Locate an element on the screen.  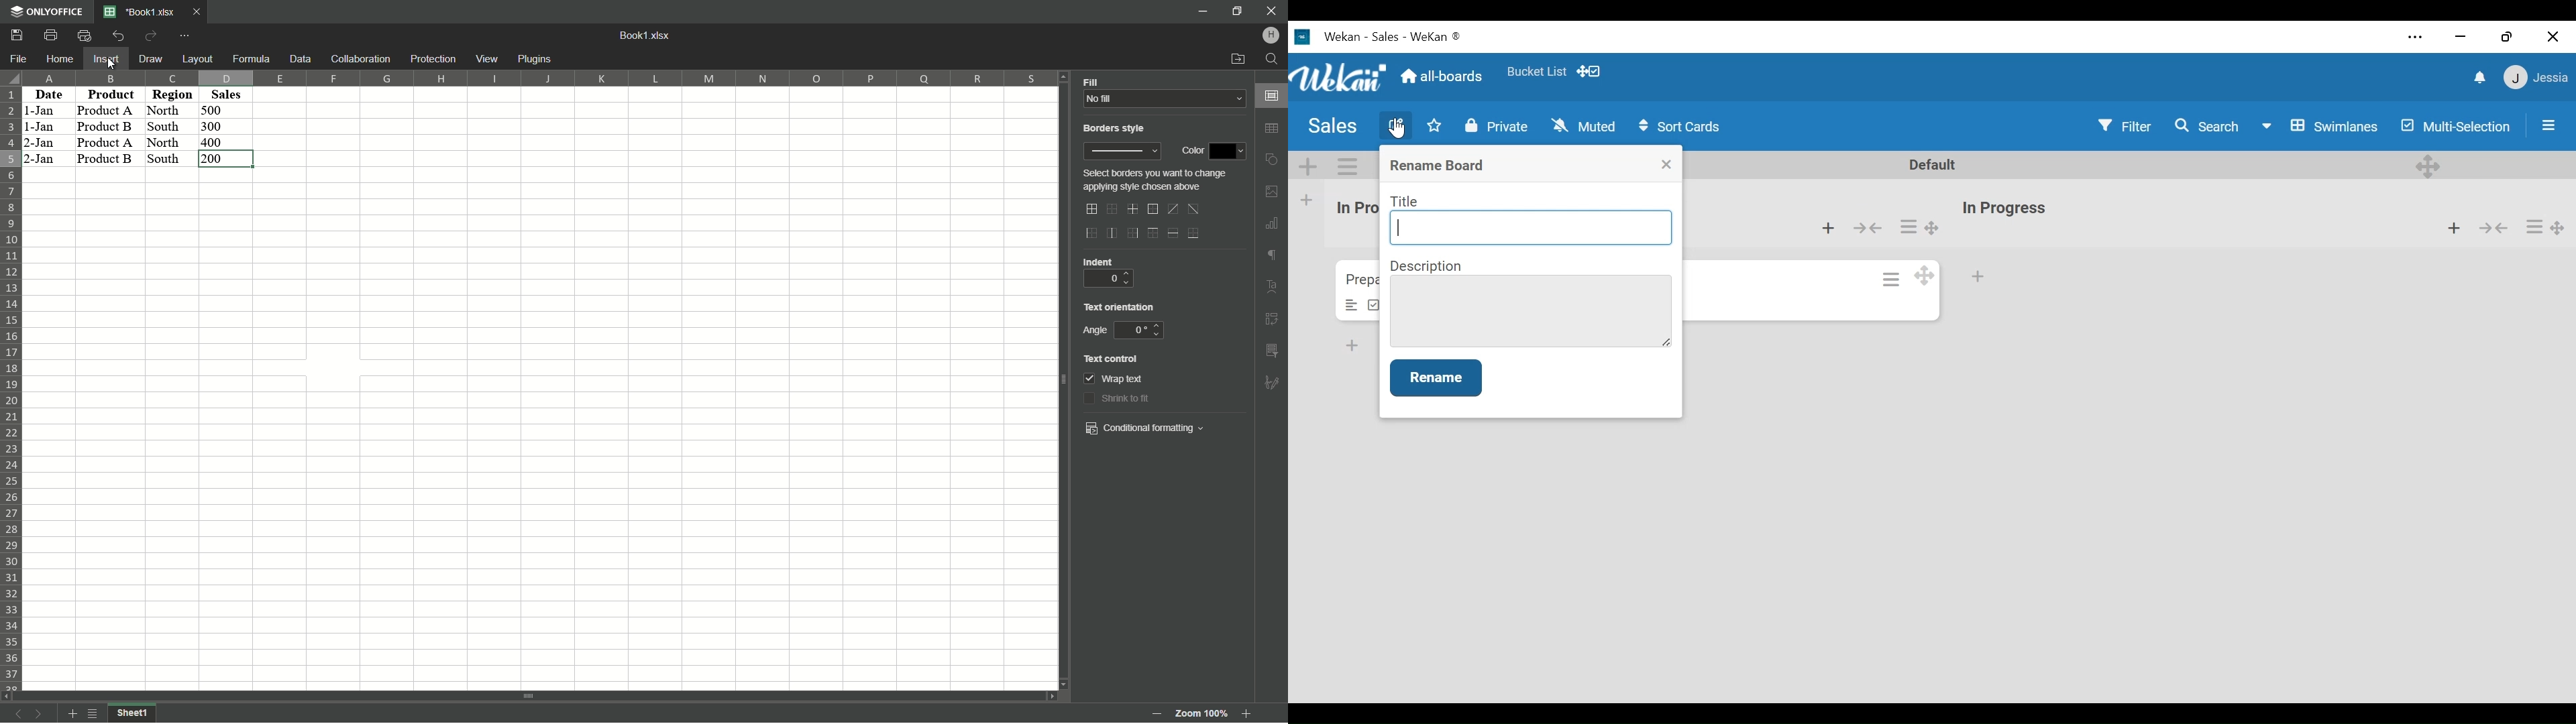
Title is located at coordinates (1406, 201).